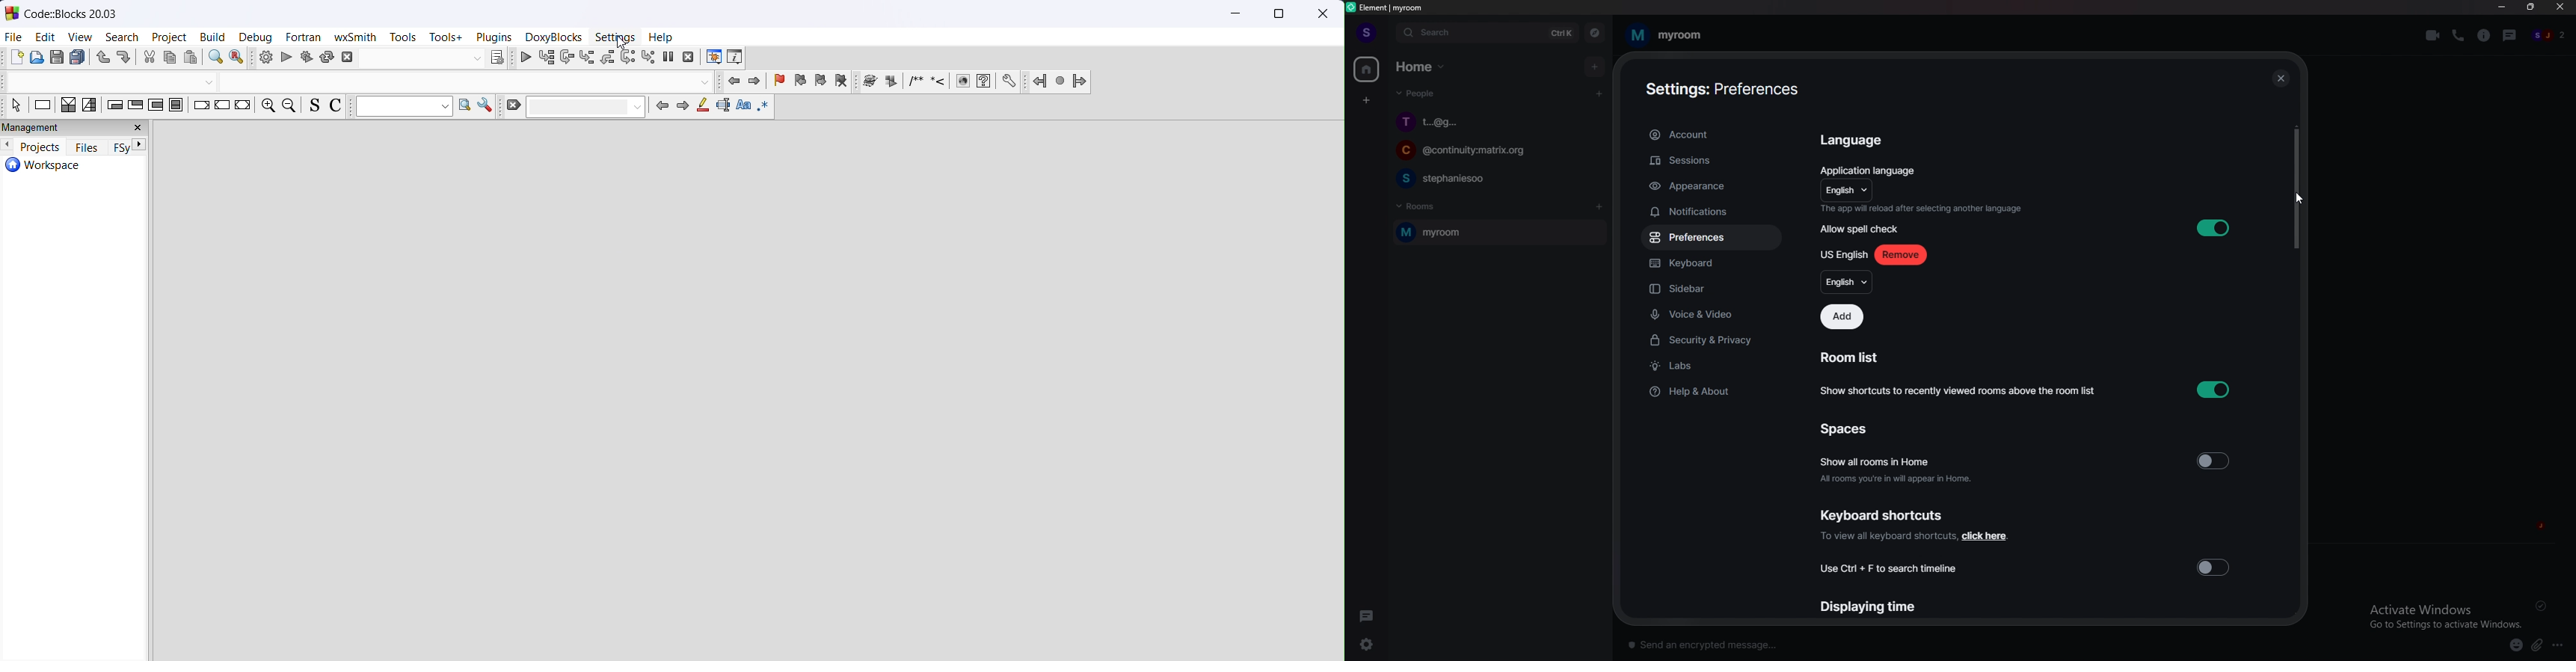  I want to click on close, so click(1321, 15).